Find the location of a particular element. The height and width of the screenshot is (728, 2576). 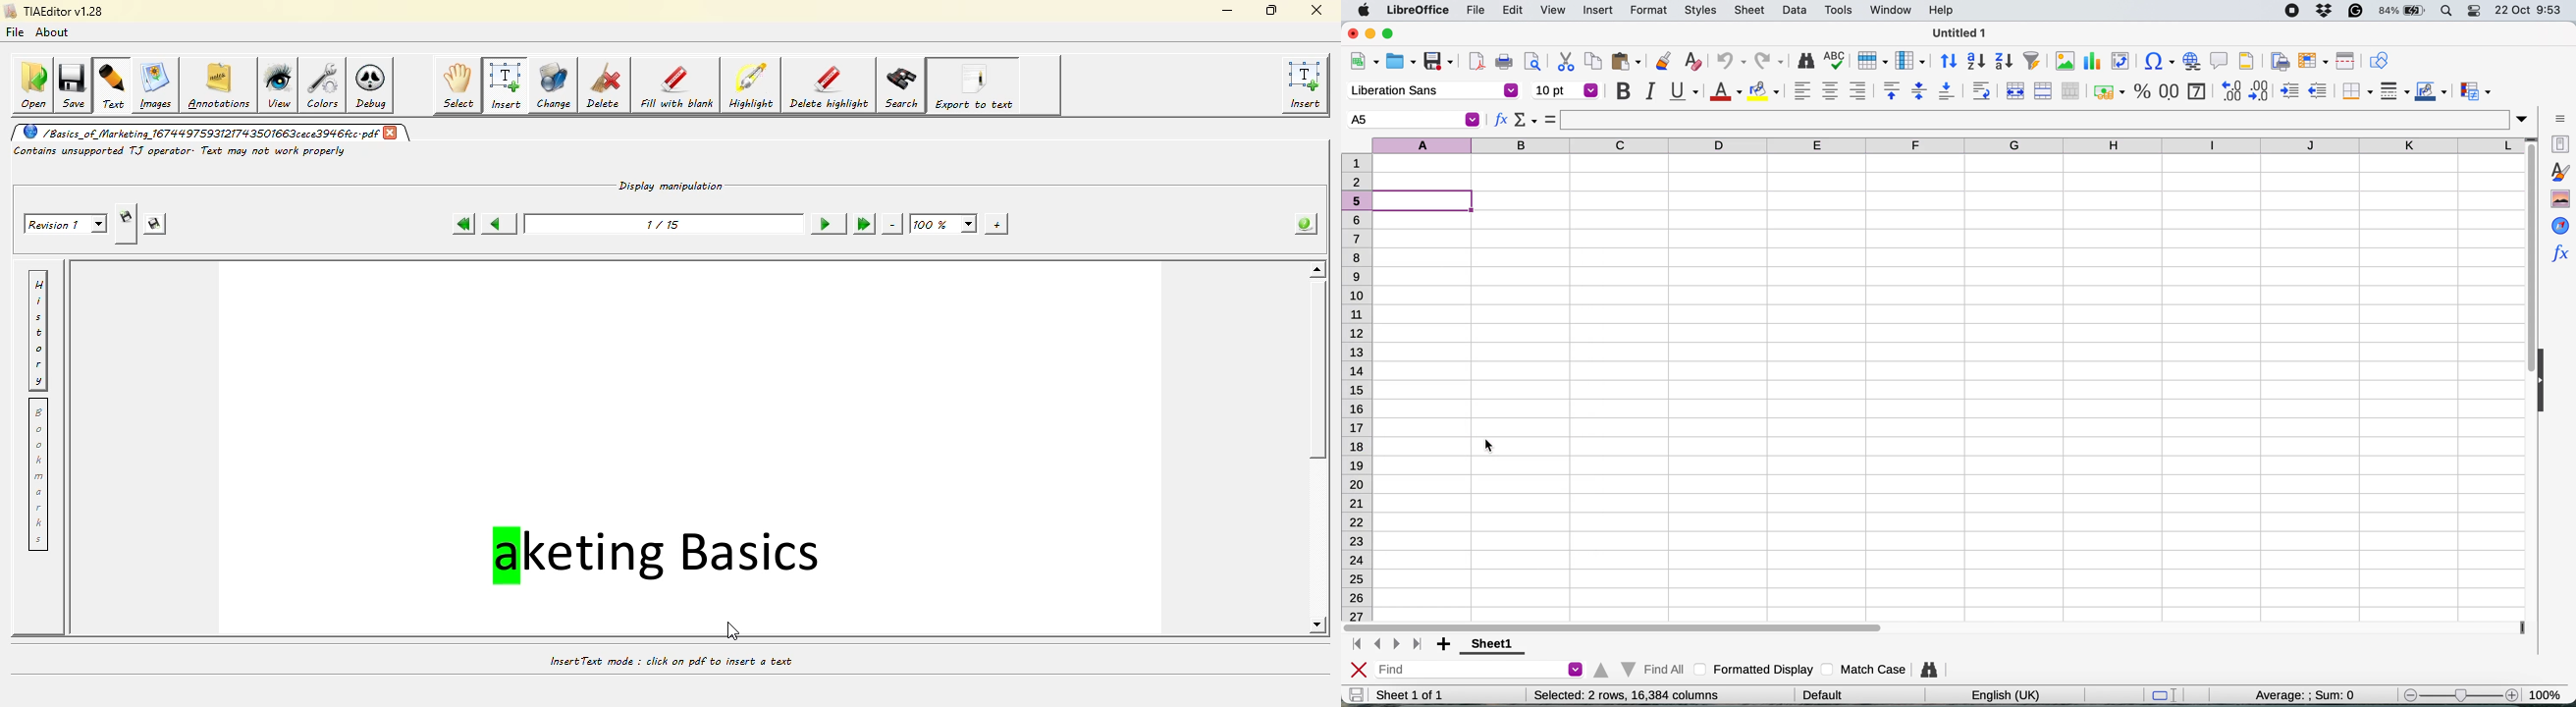

sidebar settings is located at coordinates (2561, 118).